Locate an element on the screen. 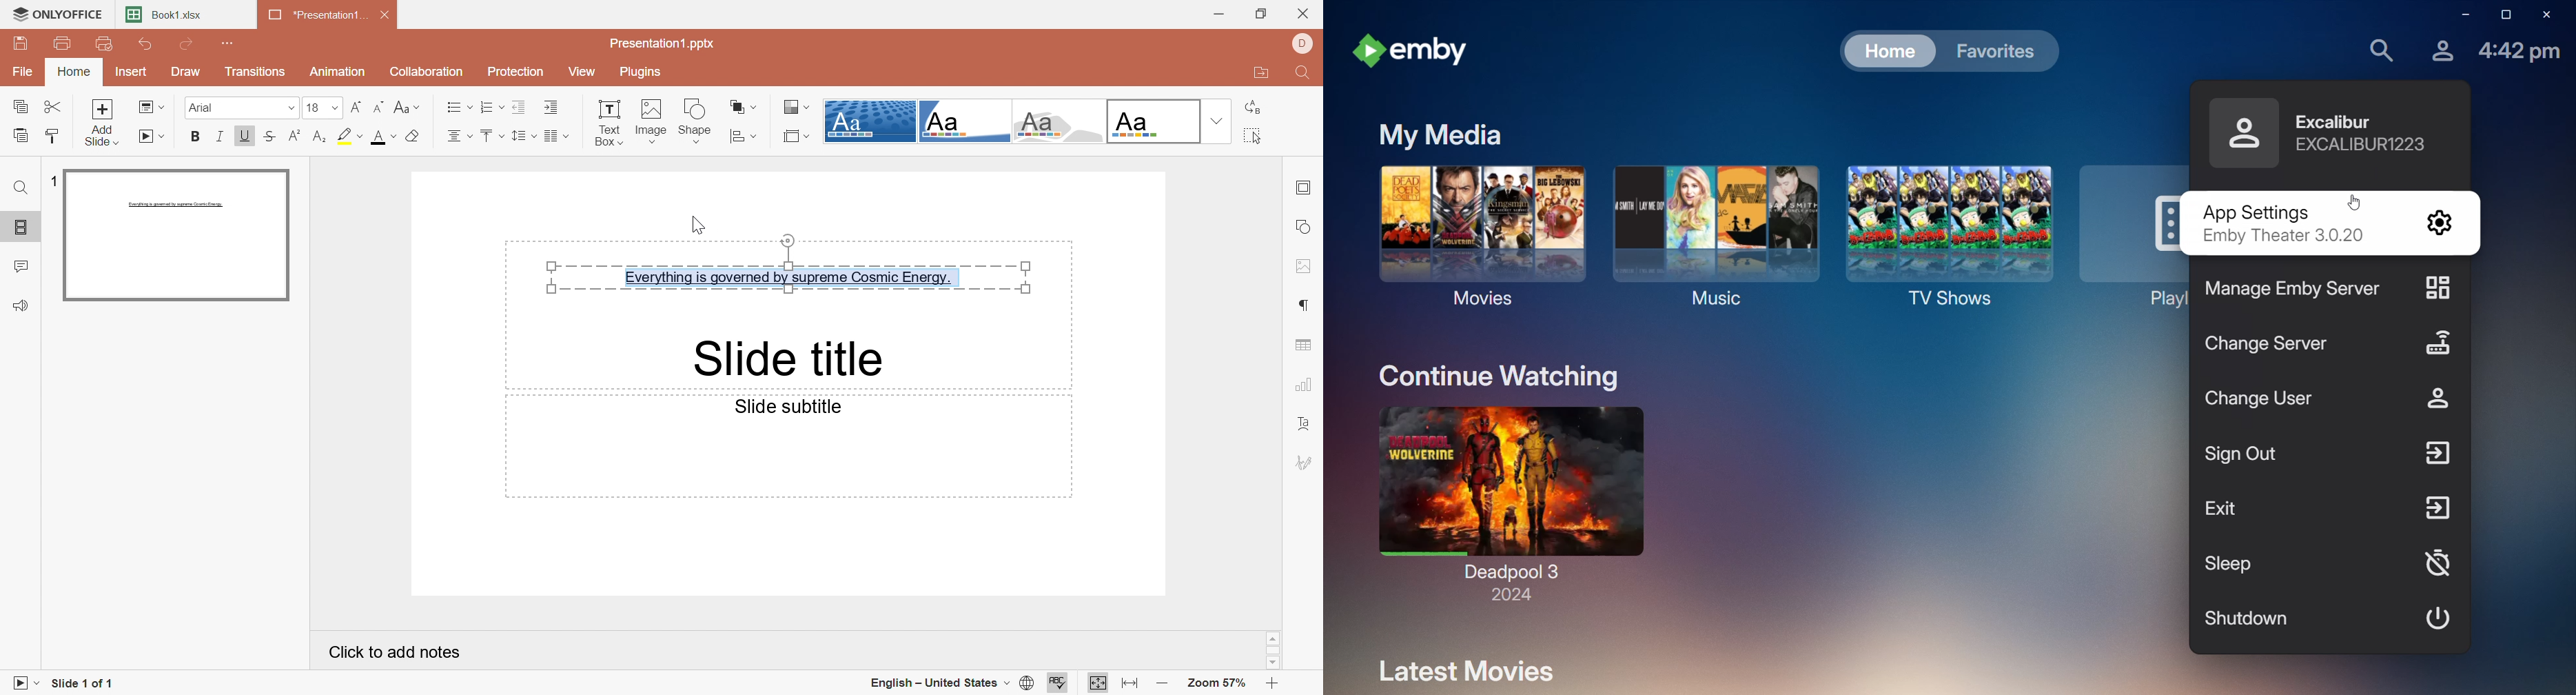 The width and height of the screenshot is (2576, 700). Replace is located at coordinates (1254, 105).